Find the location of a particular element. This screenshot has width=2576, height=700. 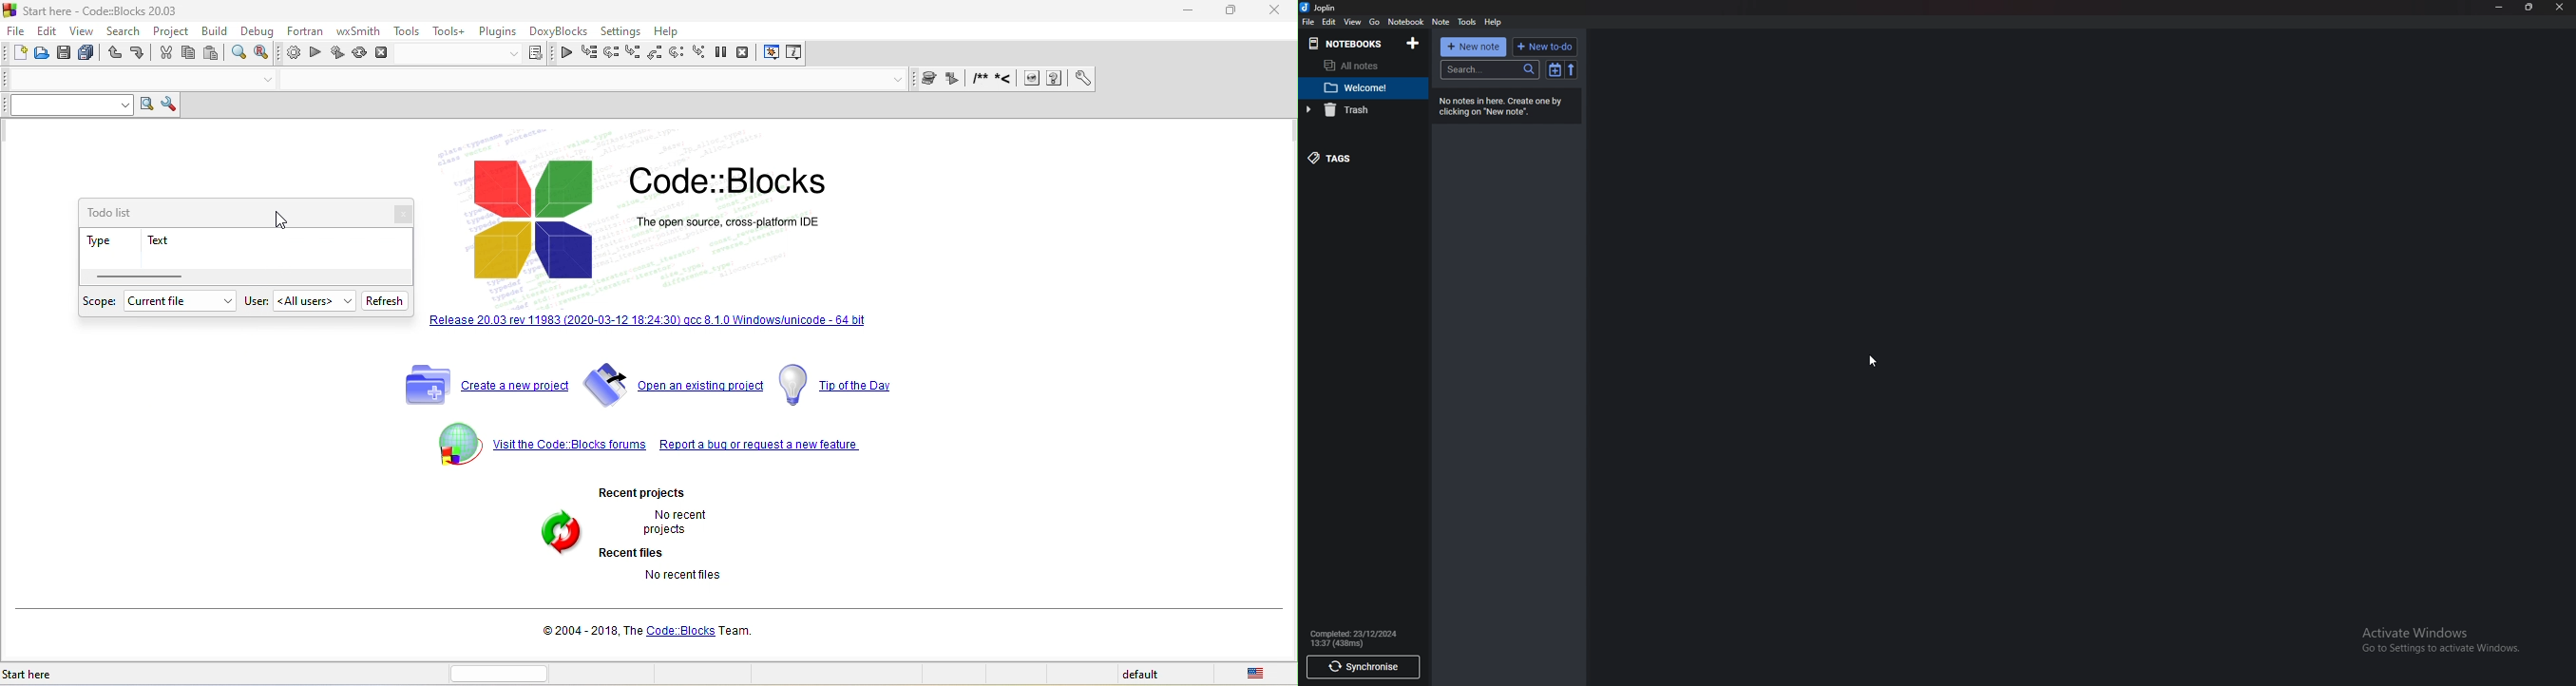

open tab is located at coordinates (588, 81).